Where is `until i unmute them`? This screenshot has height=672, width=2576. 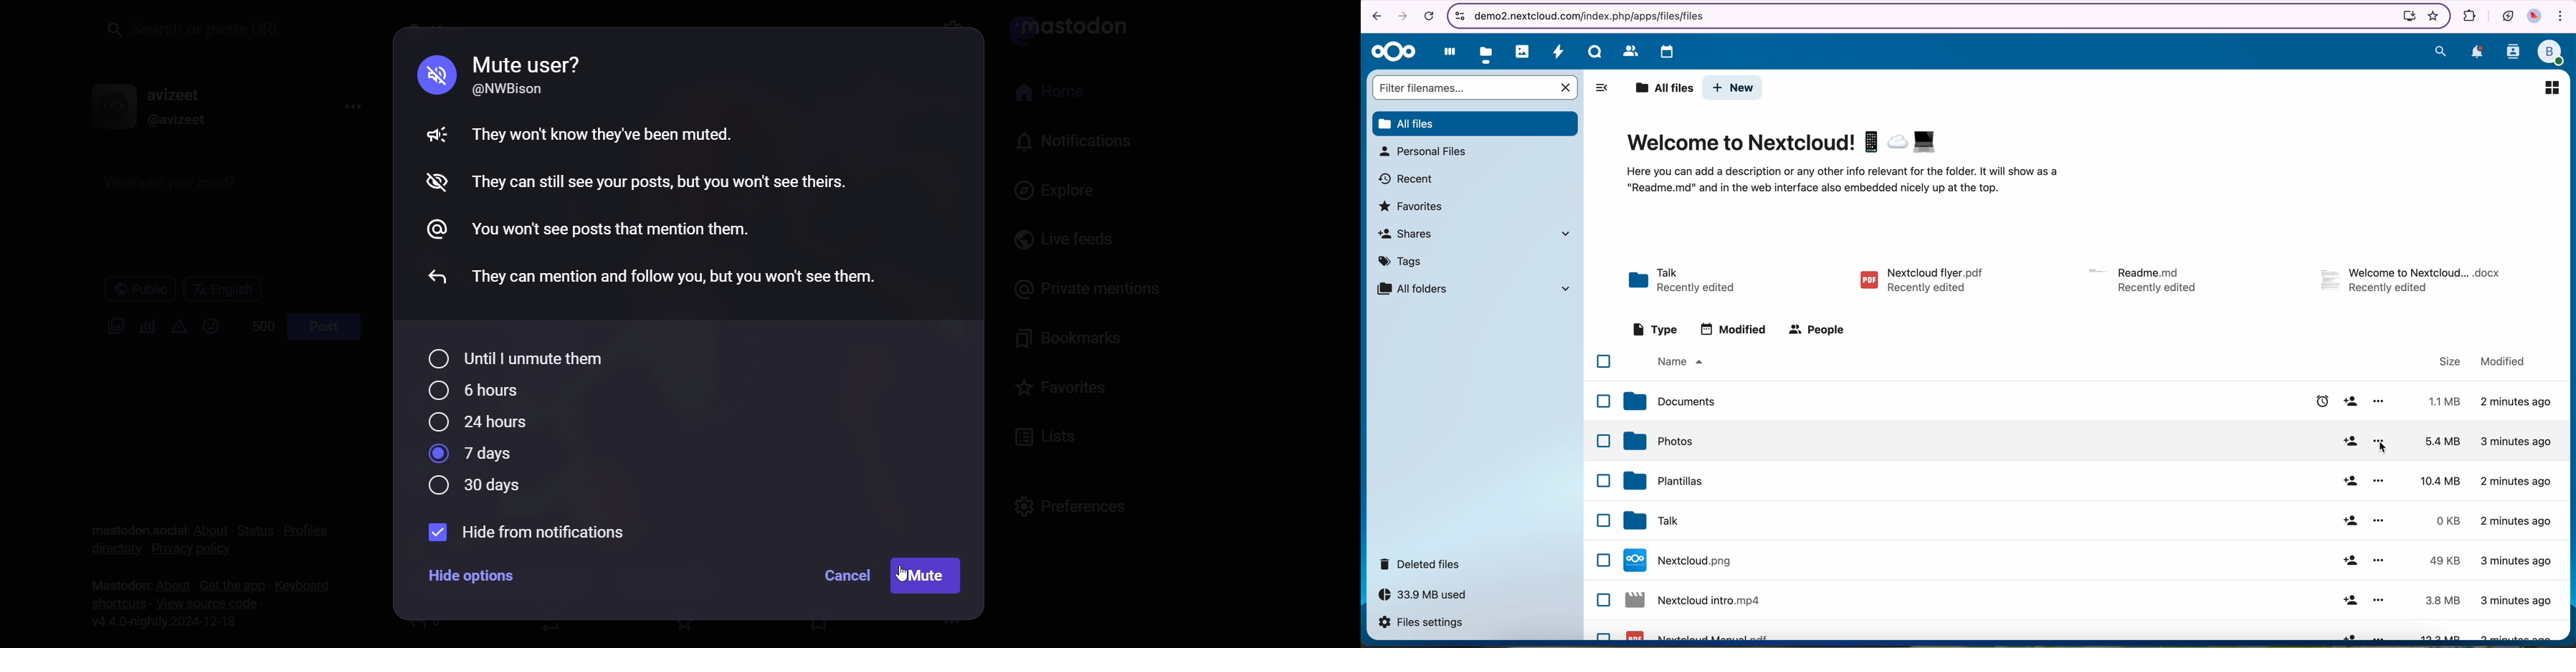
until i unmute them is located at coordinates (526, 357).